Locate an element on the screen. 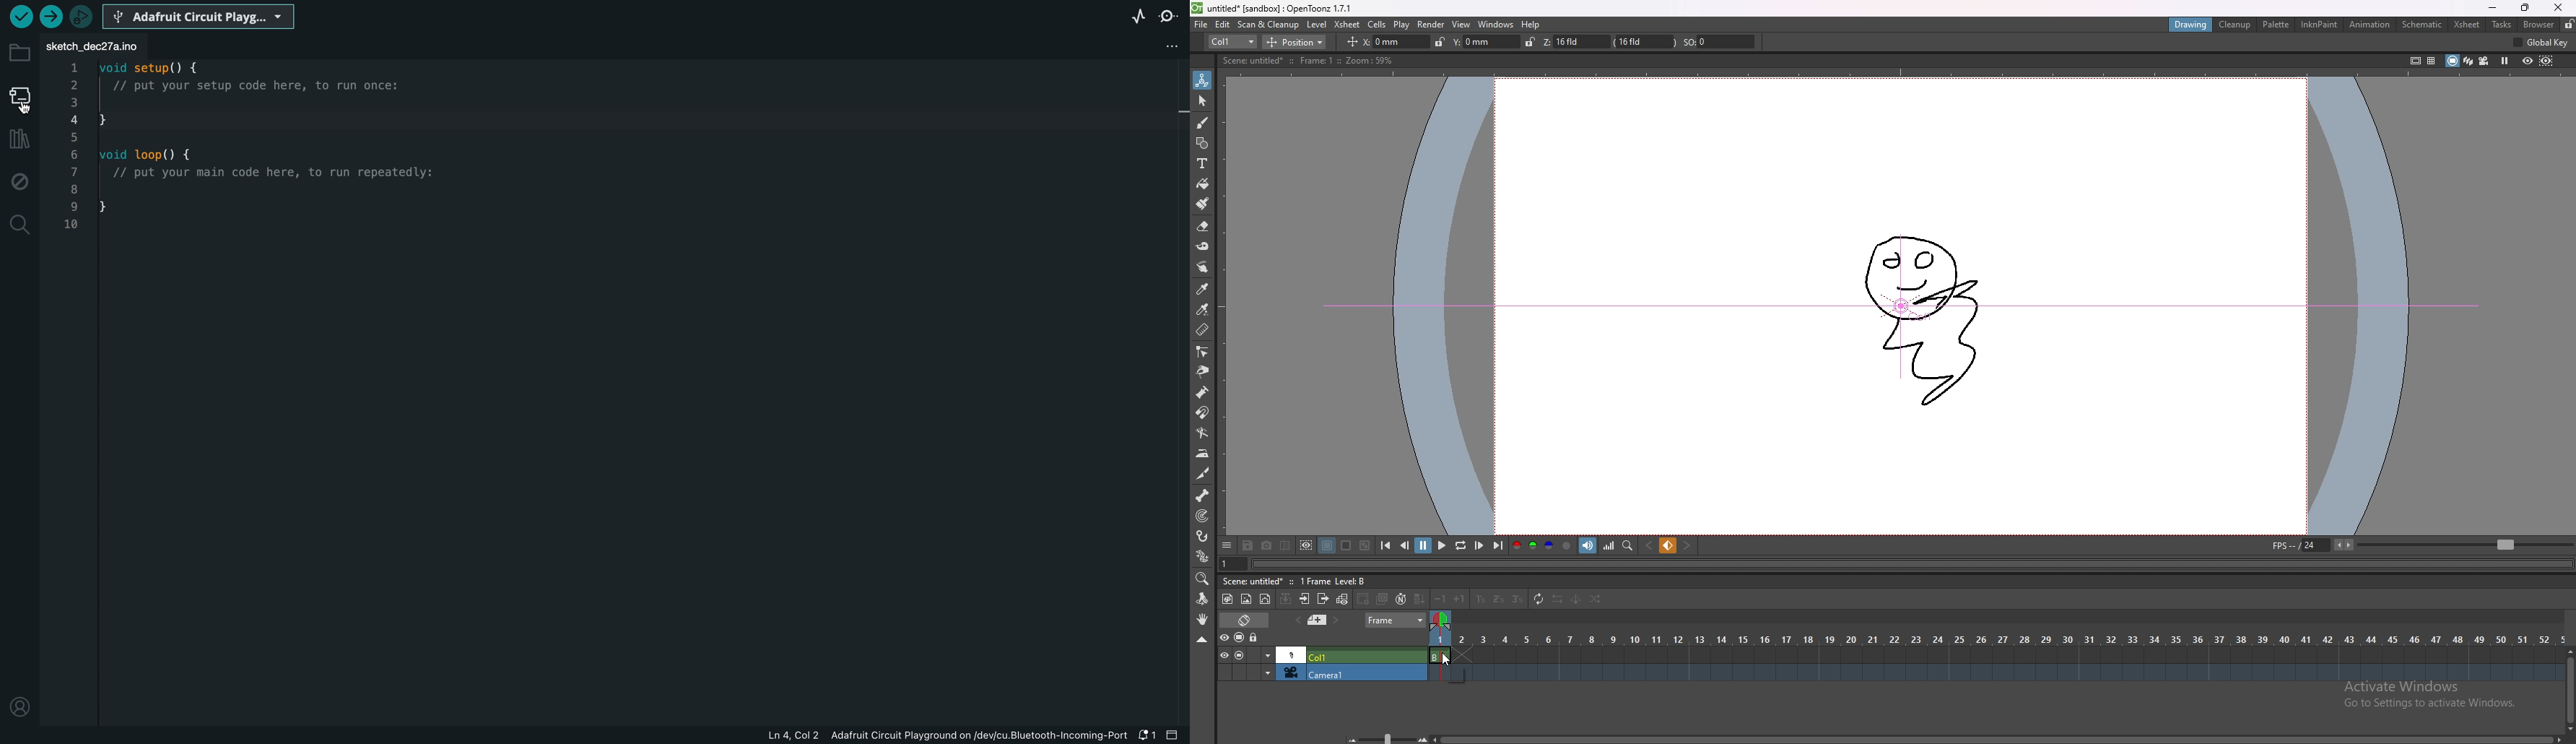 The image size is (2576, 756). zoom is located at coordinates (1203, 579).